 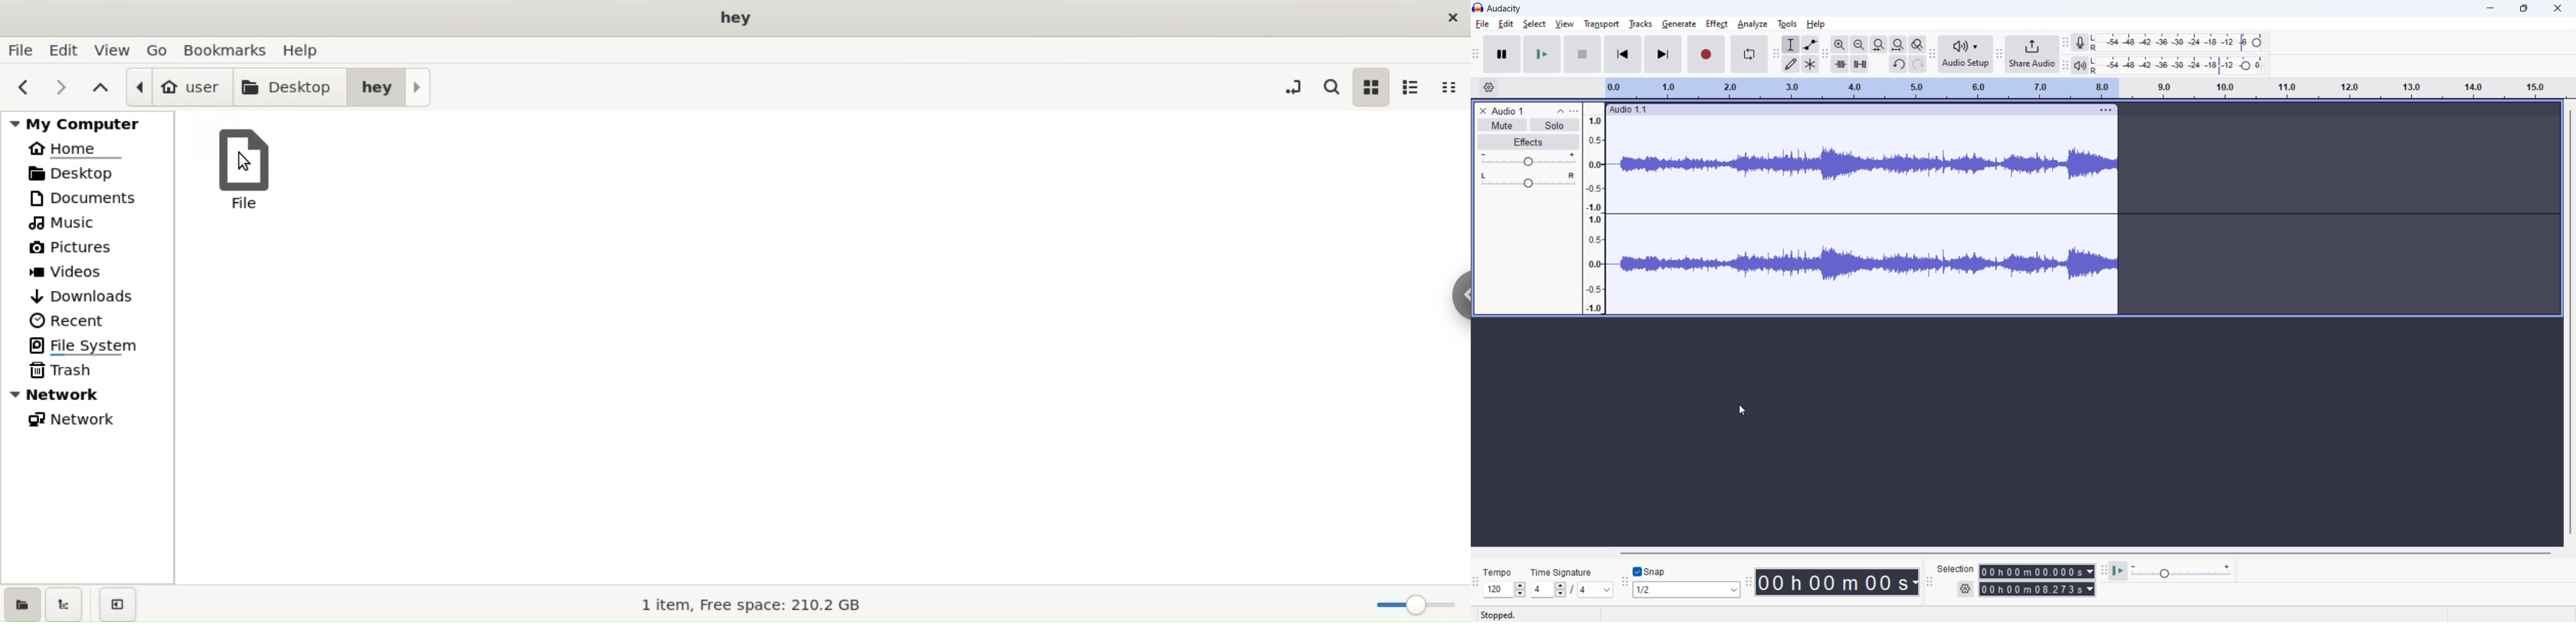 I want to click on timestamp, so click(x=1838, y=582).